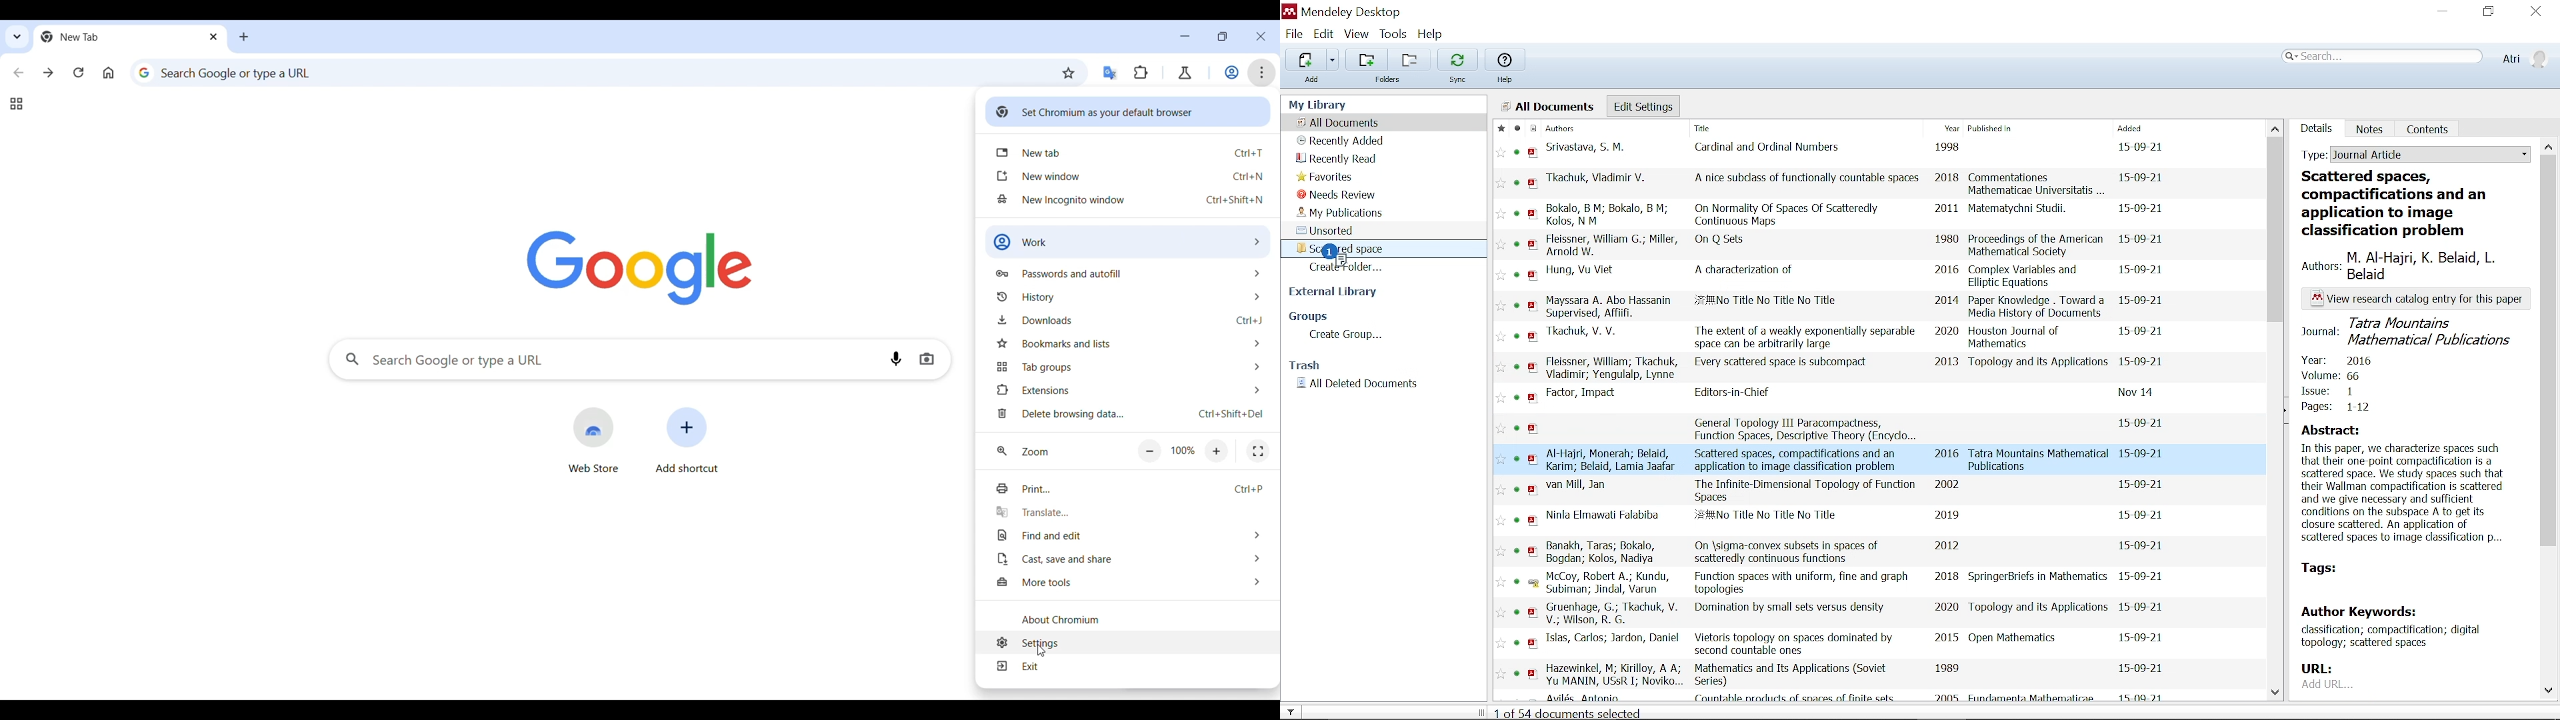  What do you see at coordinates (1040, 653) in the screenshot?
I see `Cursor clicking on settings` at bounding box center [1040, 653].